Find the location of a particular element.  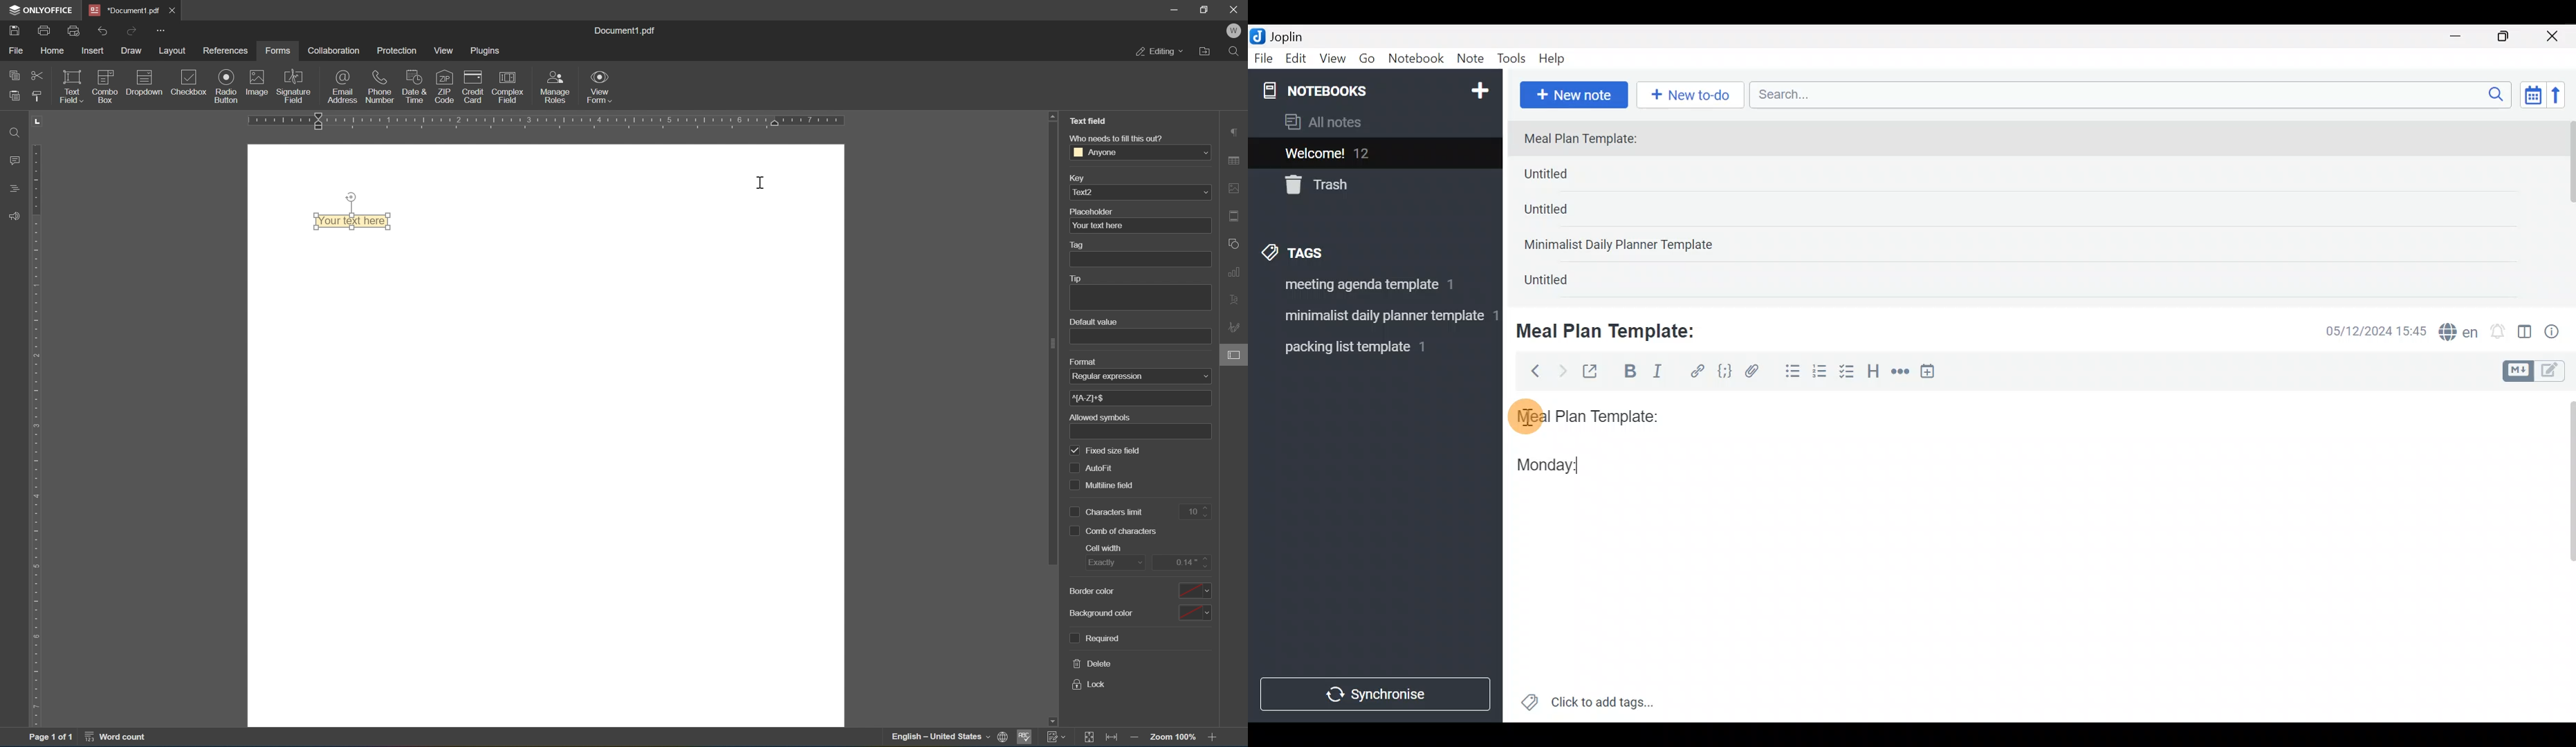

paragraph settings is located at coordinates (1235, 130).